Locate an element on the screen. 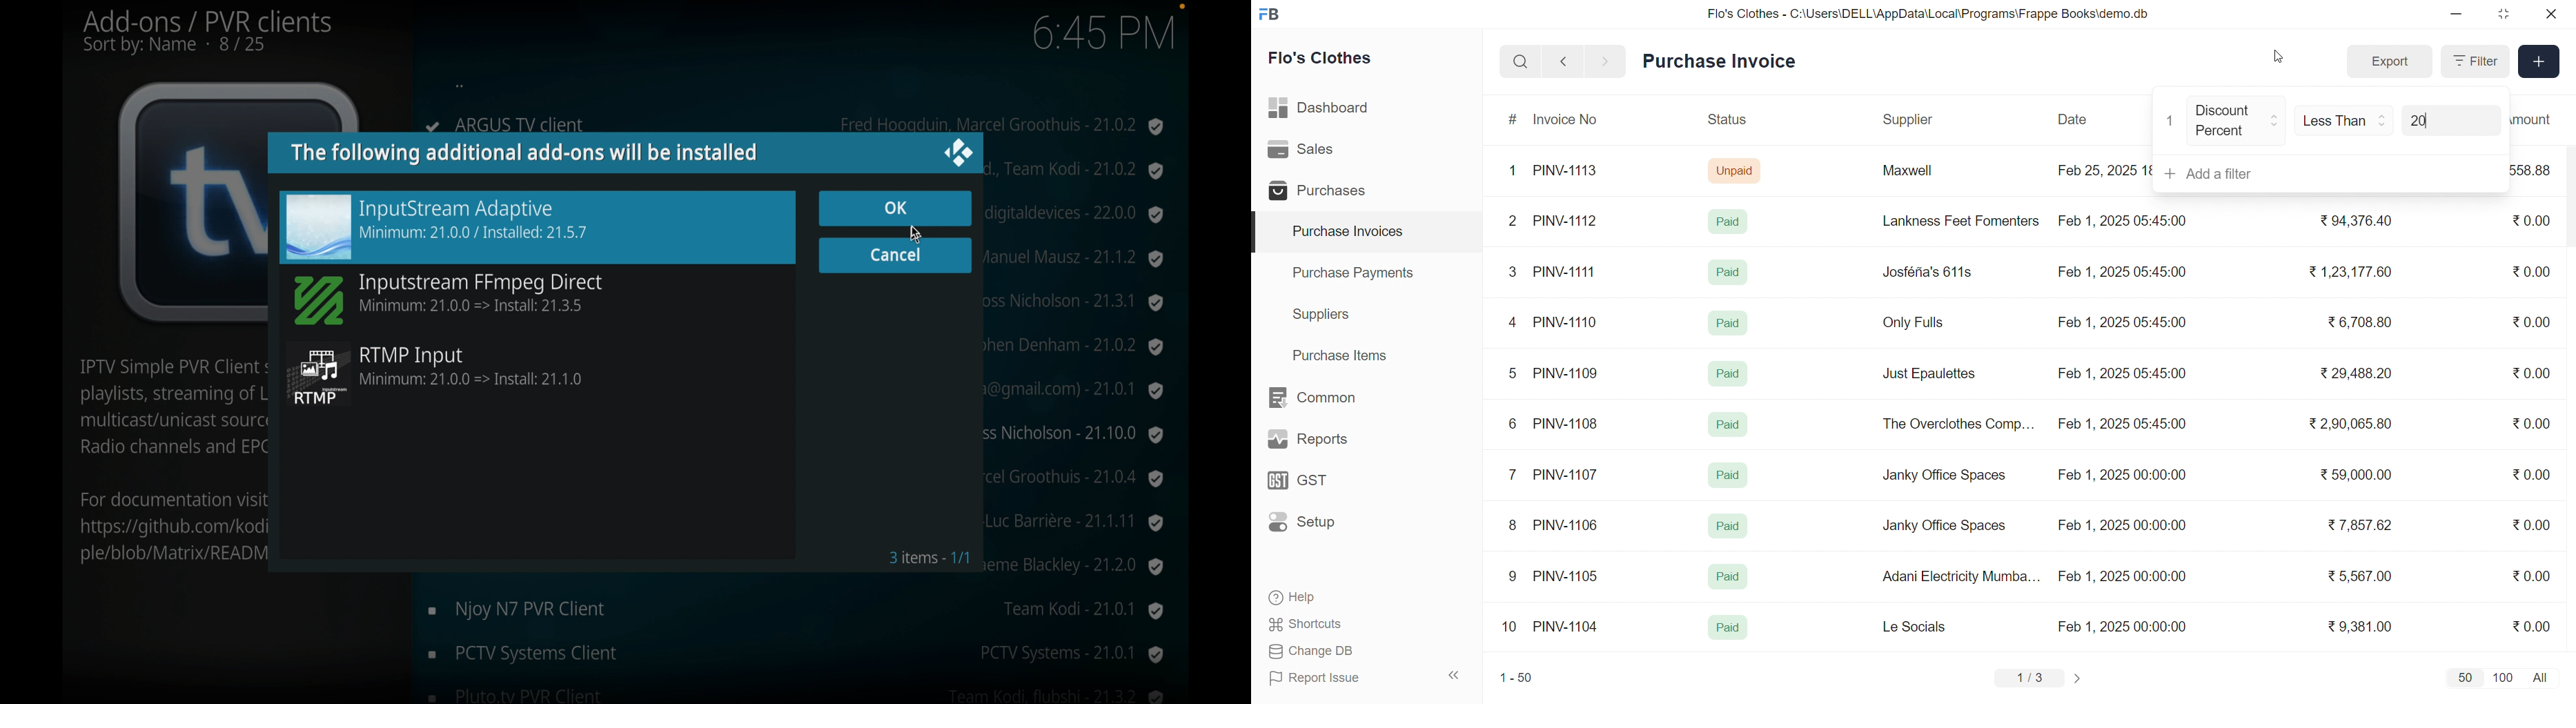 Image resolution: width=2576 pixels, height=728 pixels. ₹9,381.00 is located at coordinates (2360, 627).